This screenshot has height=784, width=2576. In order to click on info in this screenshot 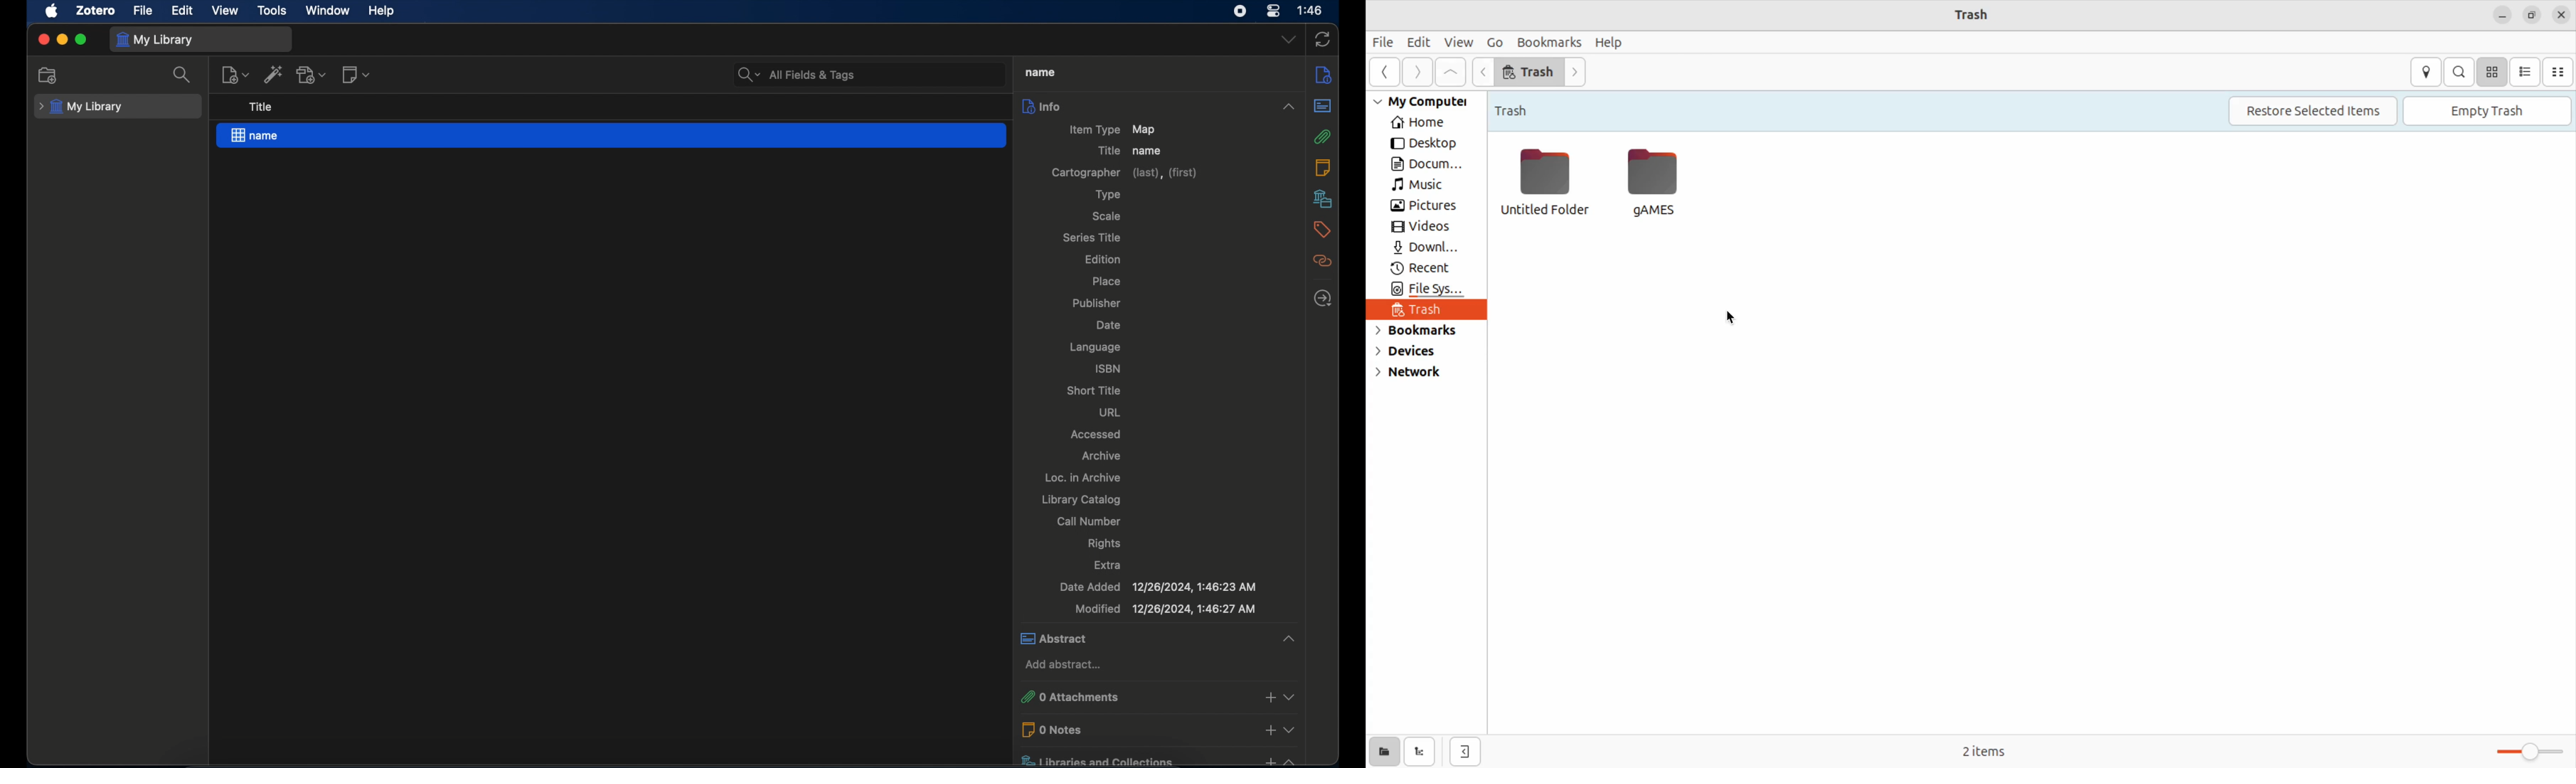, I will do `click(1324, 76)`.